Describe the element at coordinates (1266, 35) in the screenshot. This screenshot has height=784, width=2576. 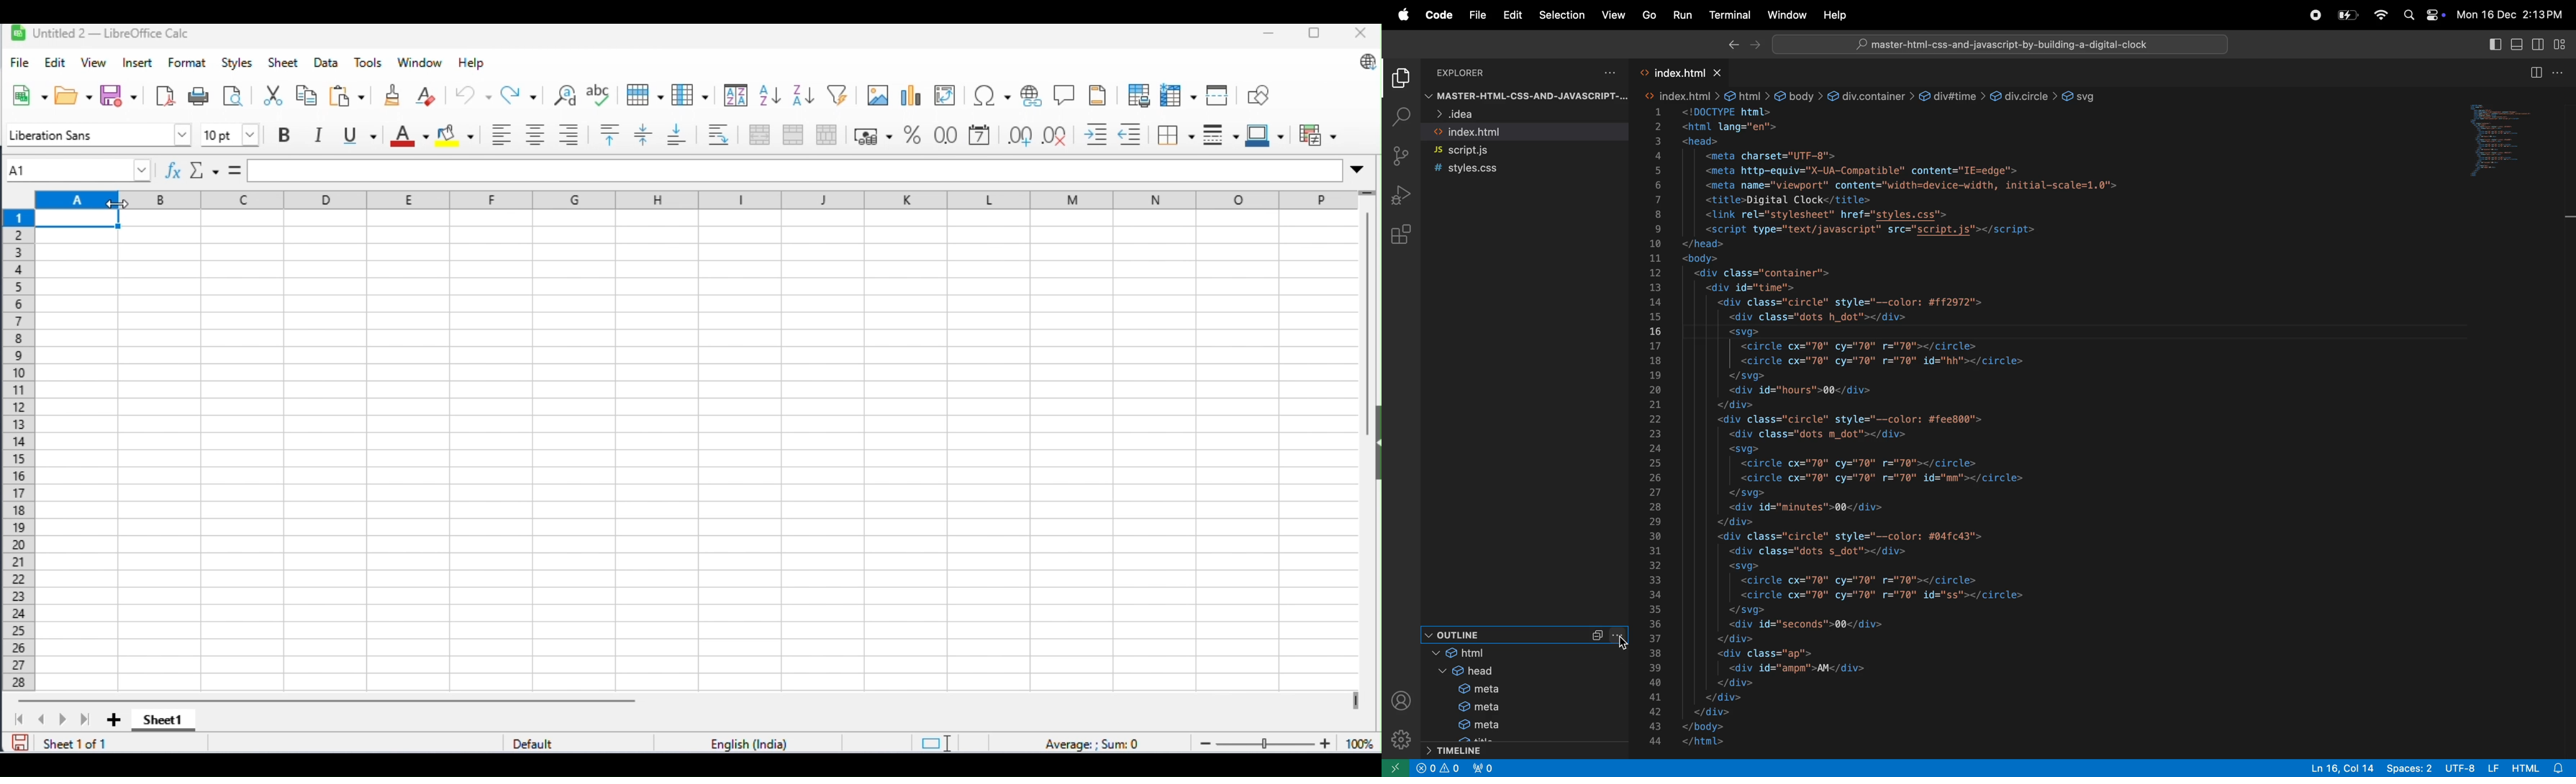
I see `minimize` at that location.